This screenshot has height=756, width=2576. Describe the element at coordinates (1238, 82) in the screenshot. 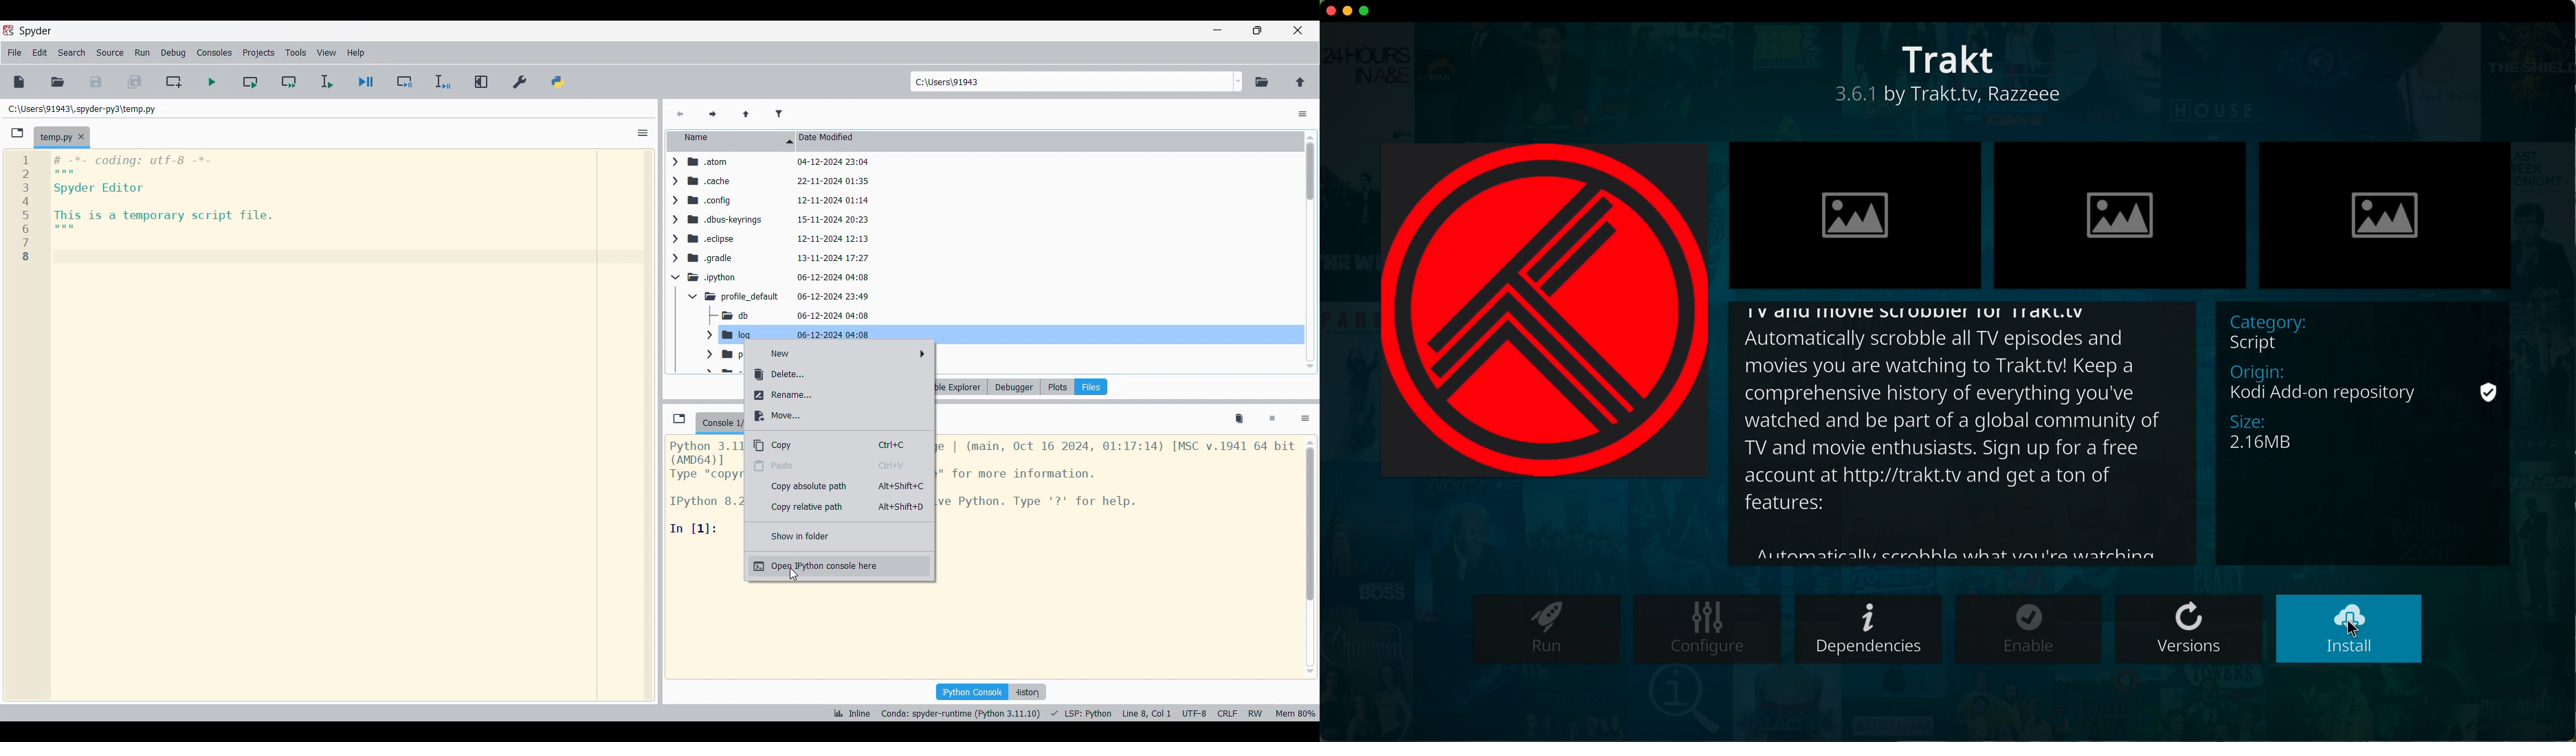

I see `Folder location options` at that location.